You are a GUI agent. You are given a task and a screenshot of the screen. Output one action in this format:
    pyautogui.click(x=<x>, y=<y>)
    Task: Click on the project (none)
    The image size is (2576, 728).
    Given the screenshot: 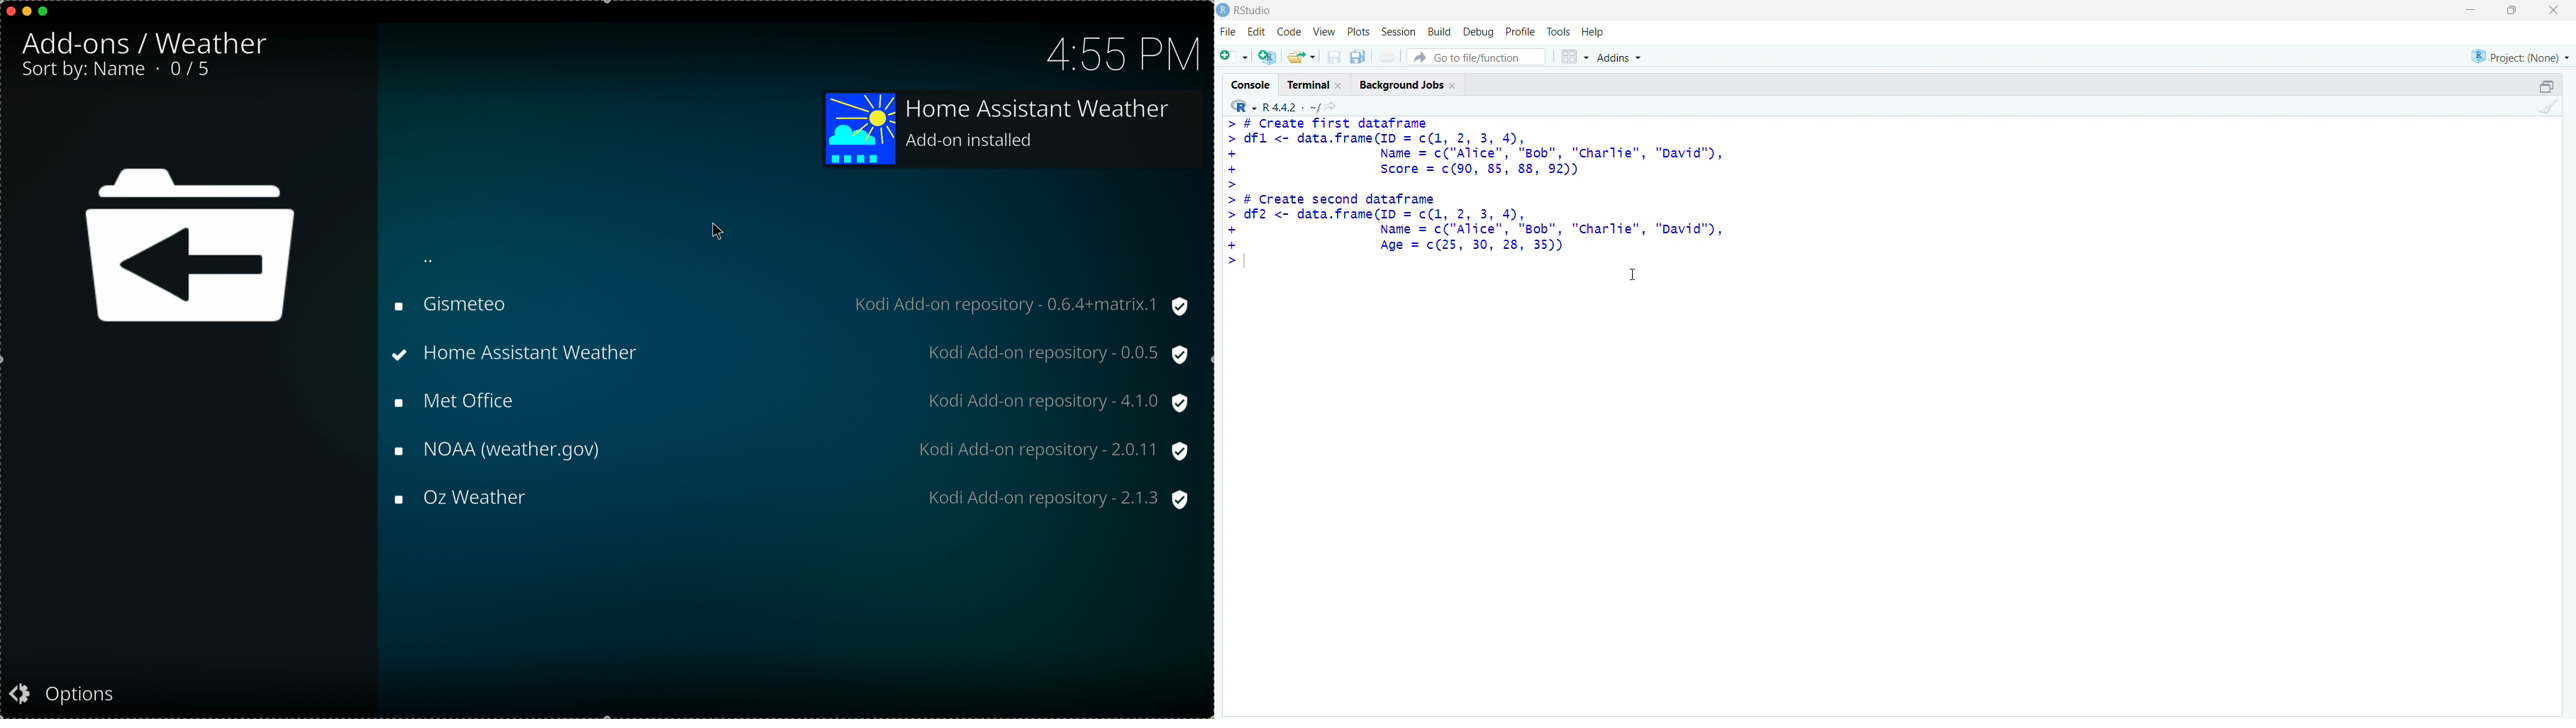 What is the action you would take?
    pyautogui.click(x=2520, y=56)
    